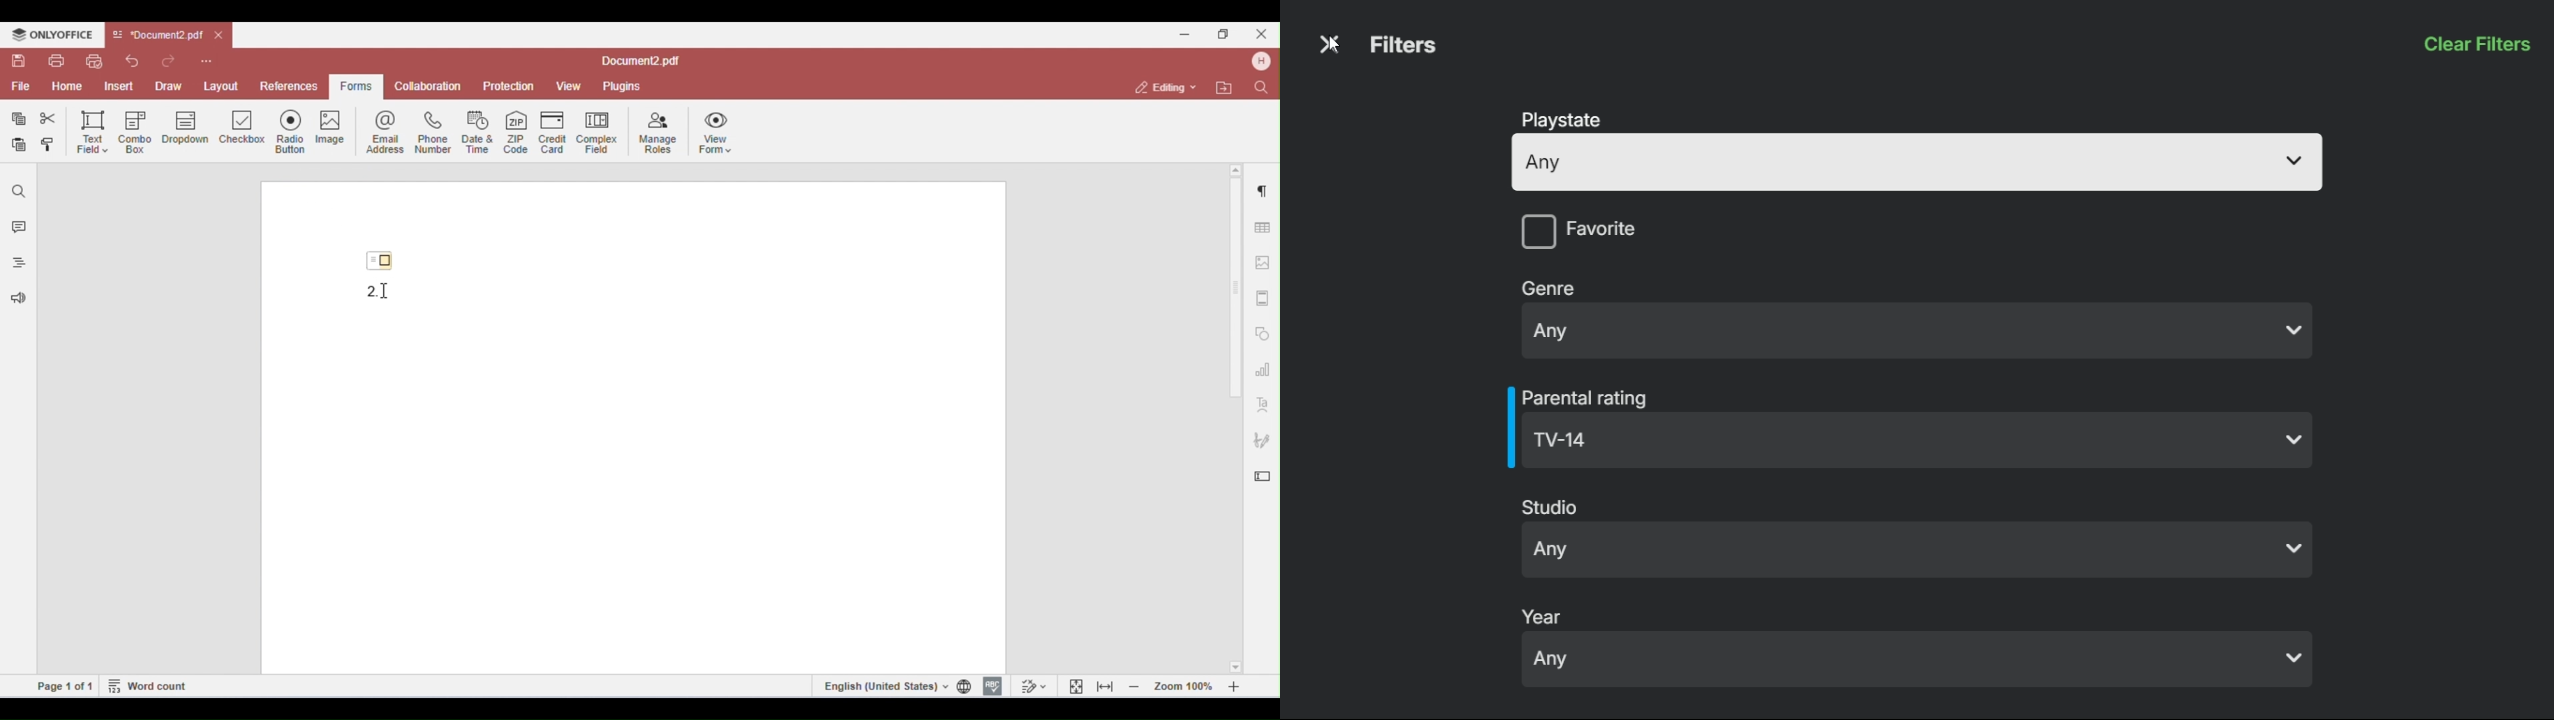 The height and width of the screenshot is (728, 2576). I want to click on Any, so click(1910, 442).